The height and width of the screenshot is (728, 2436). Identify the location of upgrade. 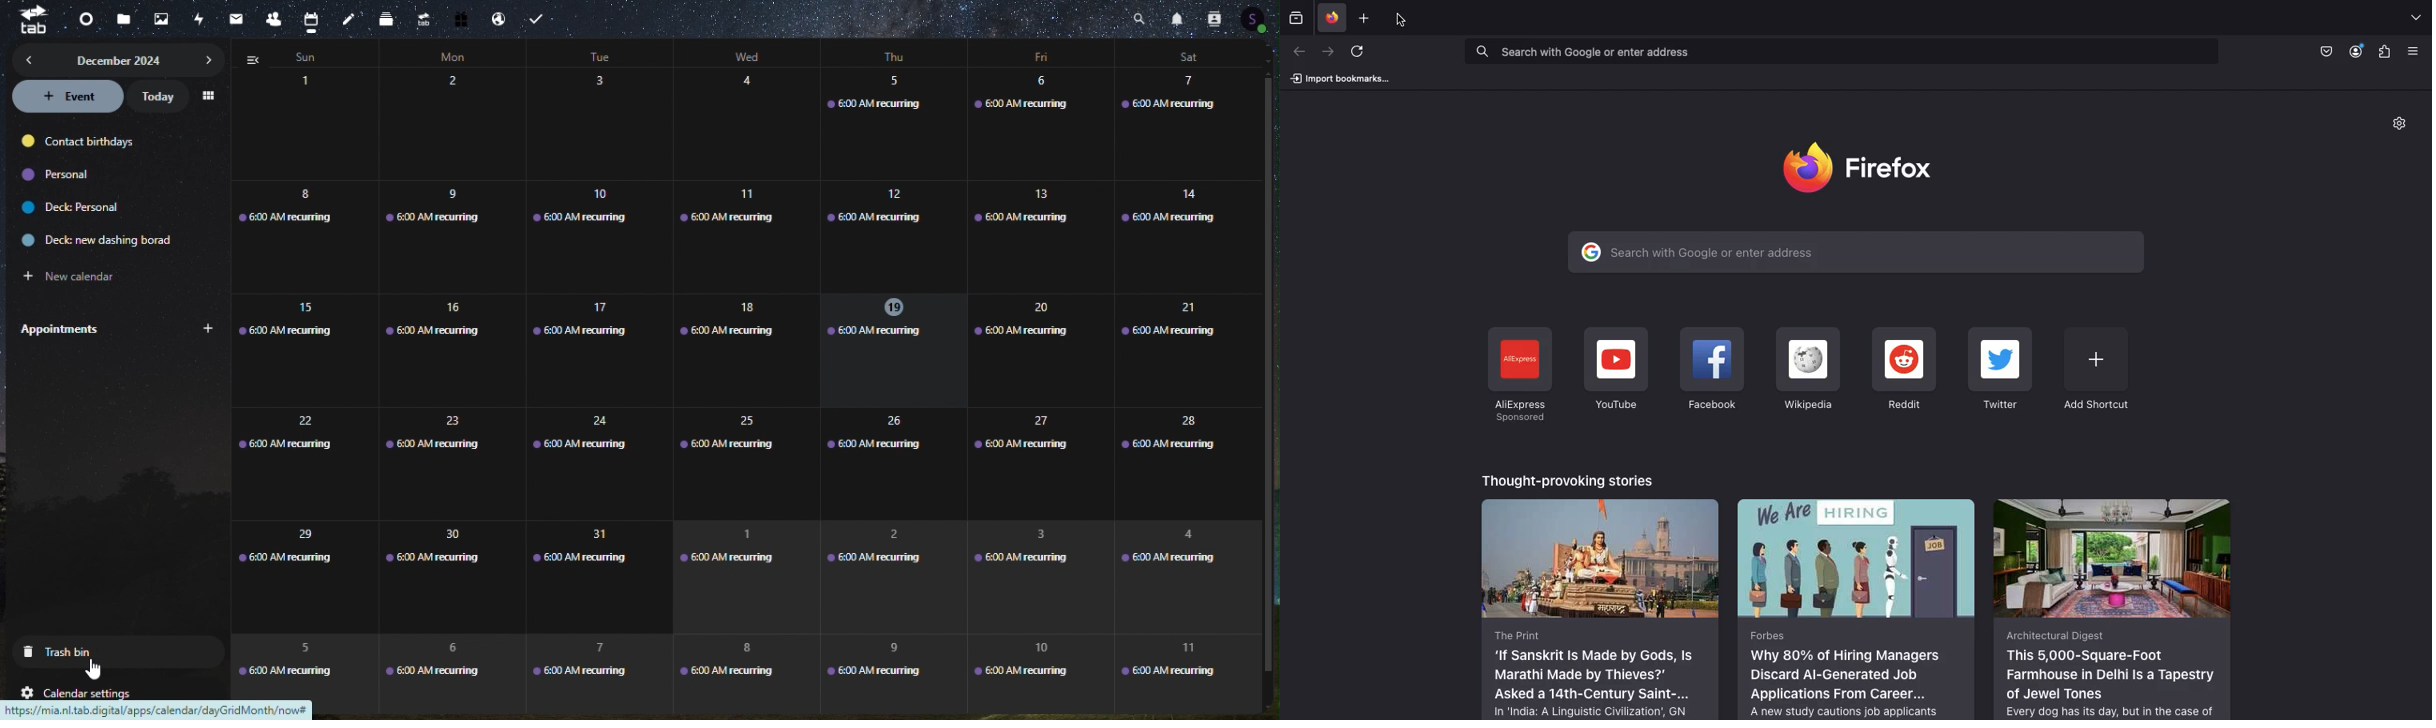
(422, 18).